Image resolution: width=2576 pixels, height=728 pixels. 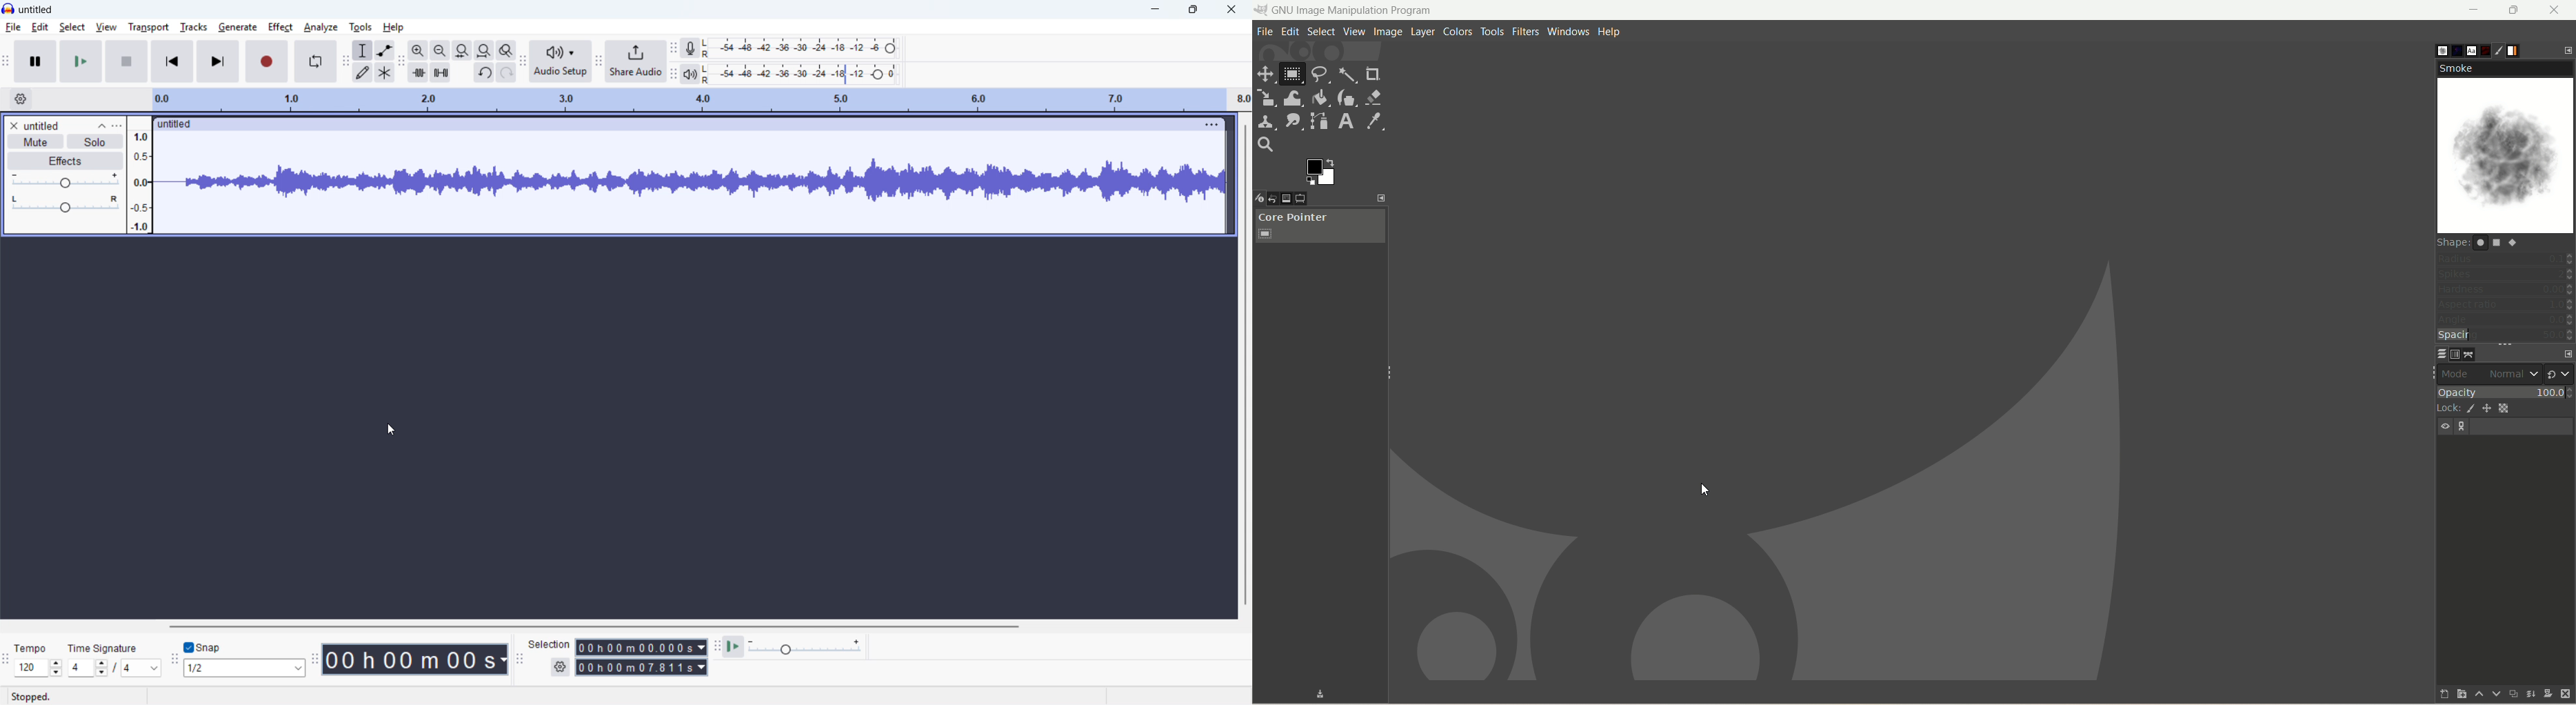 I want to click on click to drag, so click(x=669, y=125).